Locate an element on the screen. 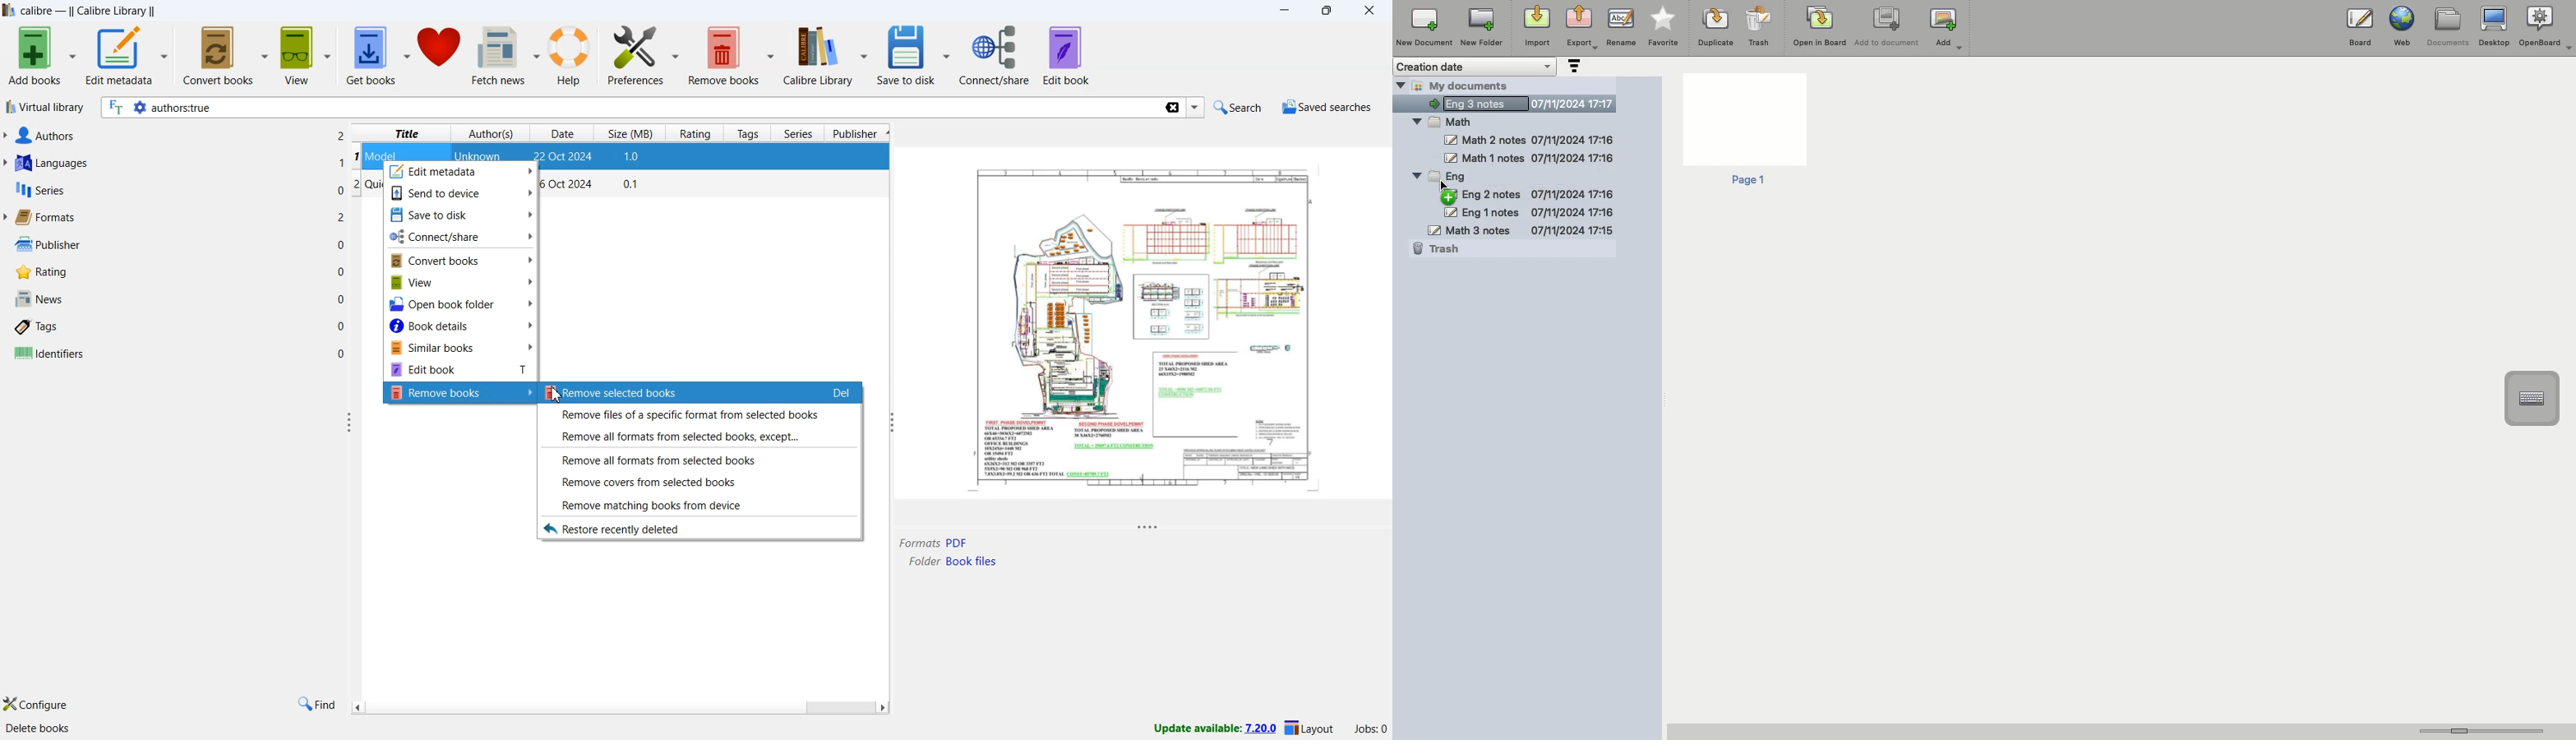 This screenshot has width=2576, height=756. remove books is located at coordinates (733, 56).